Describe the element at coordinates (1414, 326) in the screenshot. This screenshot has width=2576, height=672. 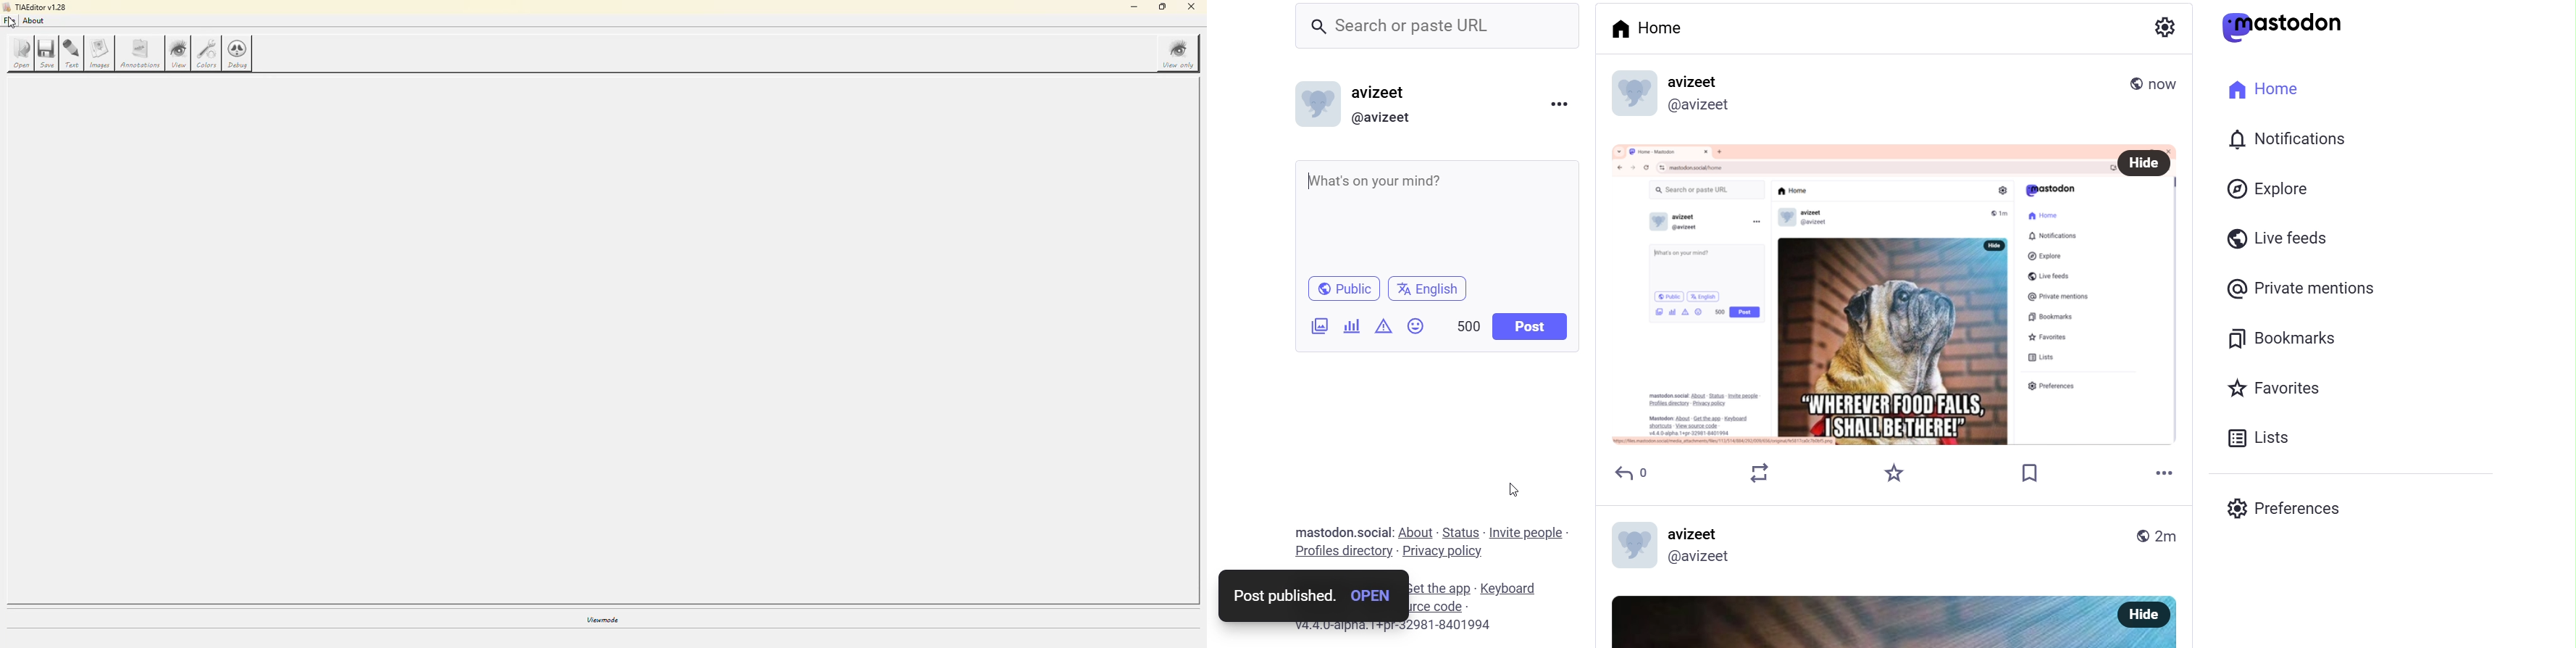
I see `emoji` at that location.